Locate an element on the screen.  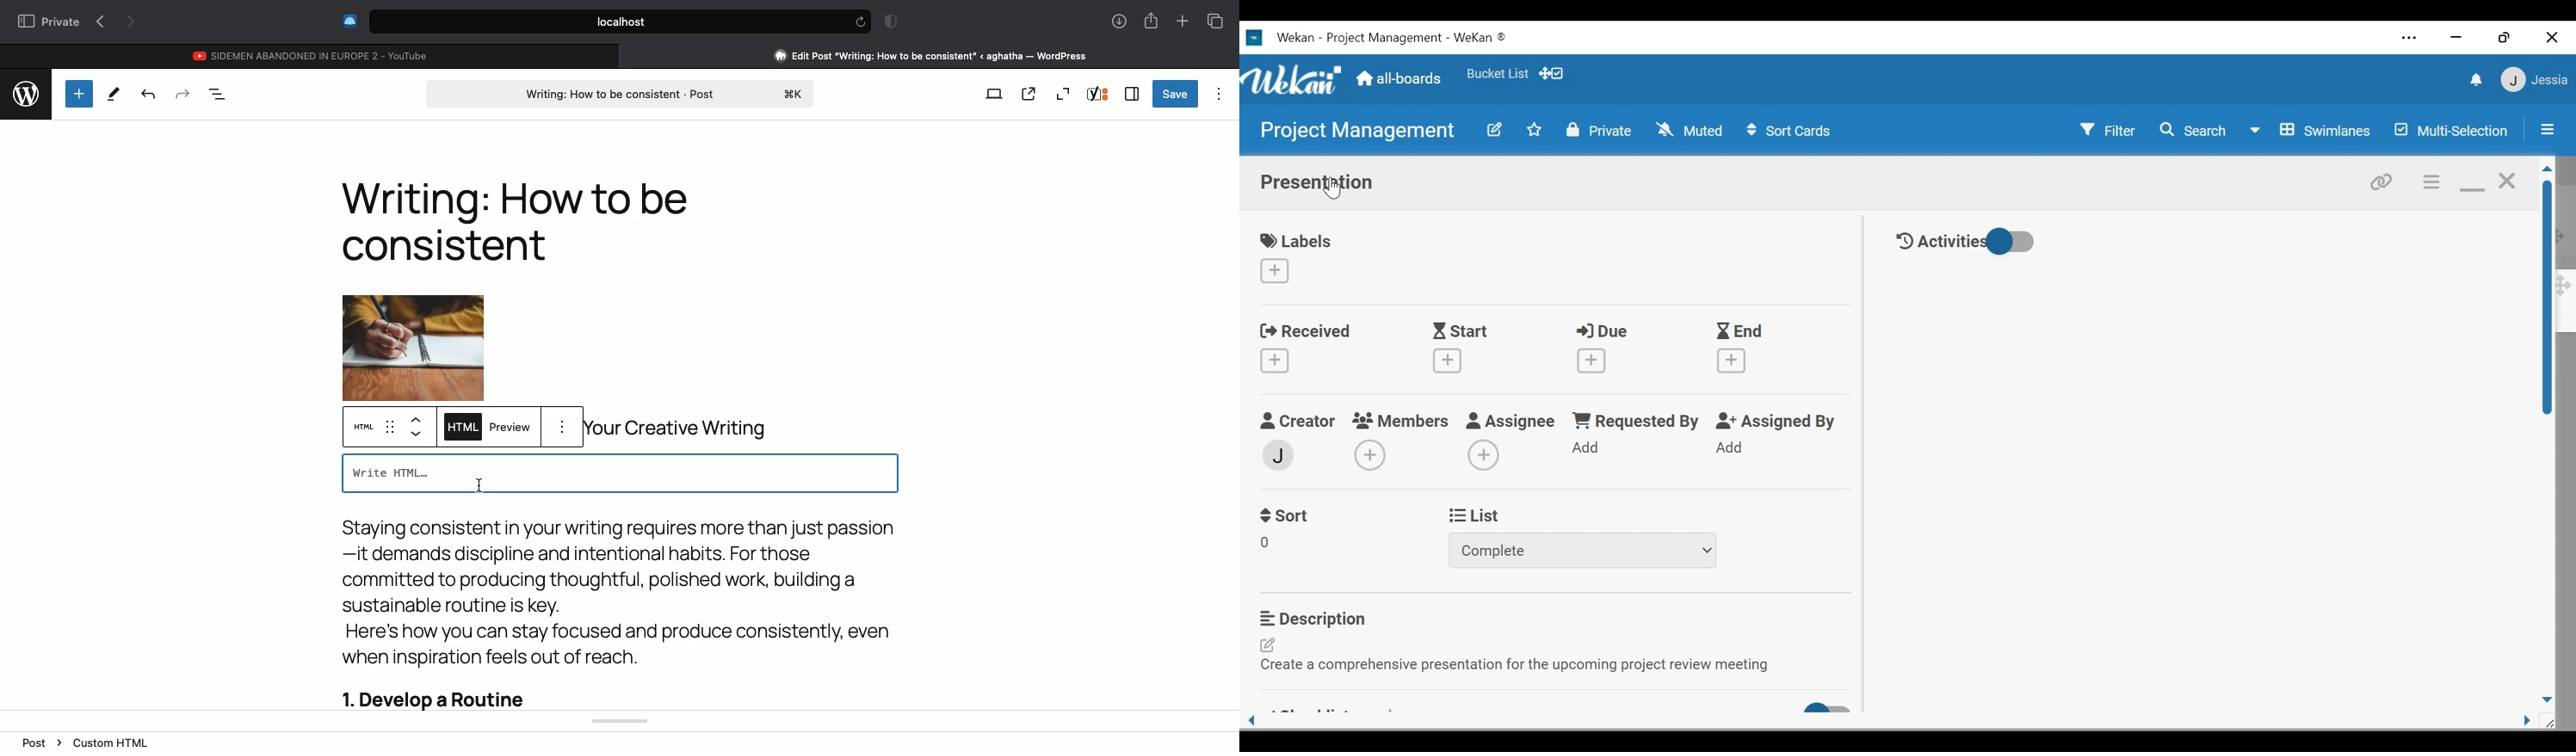
Assigned By is located at coordinates (1780, 421).